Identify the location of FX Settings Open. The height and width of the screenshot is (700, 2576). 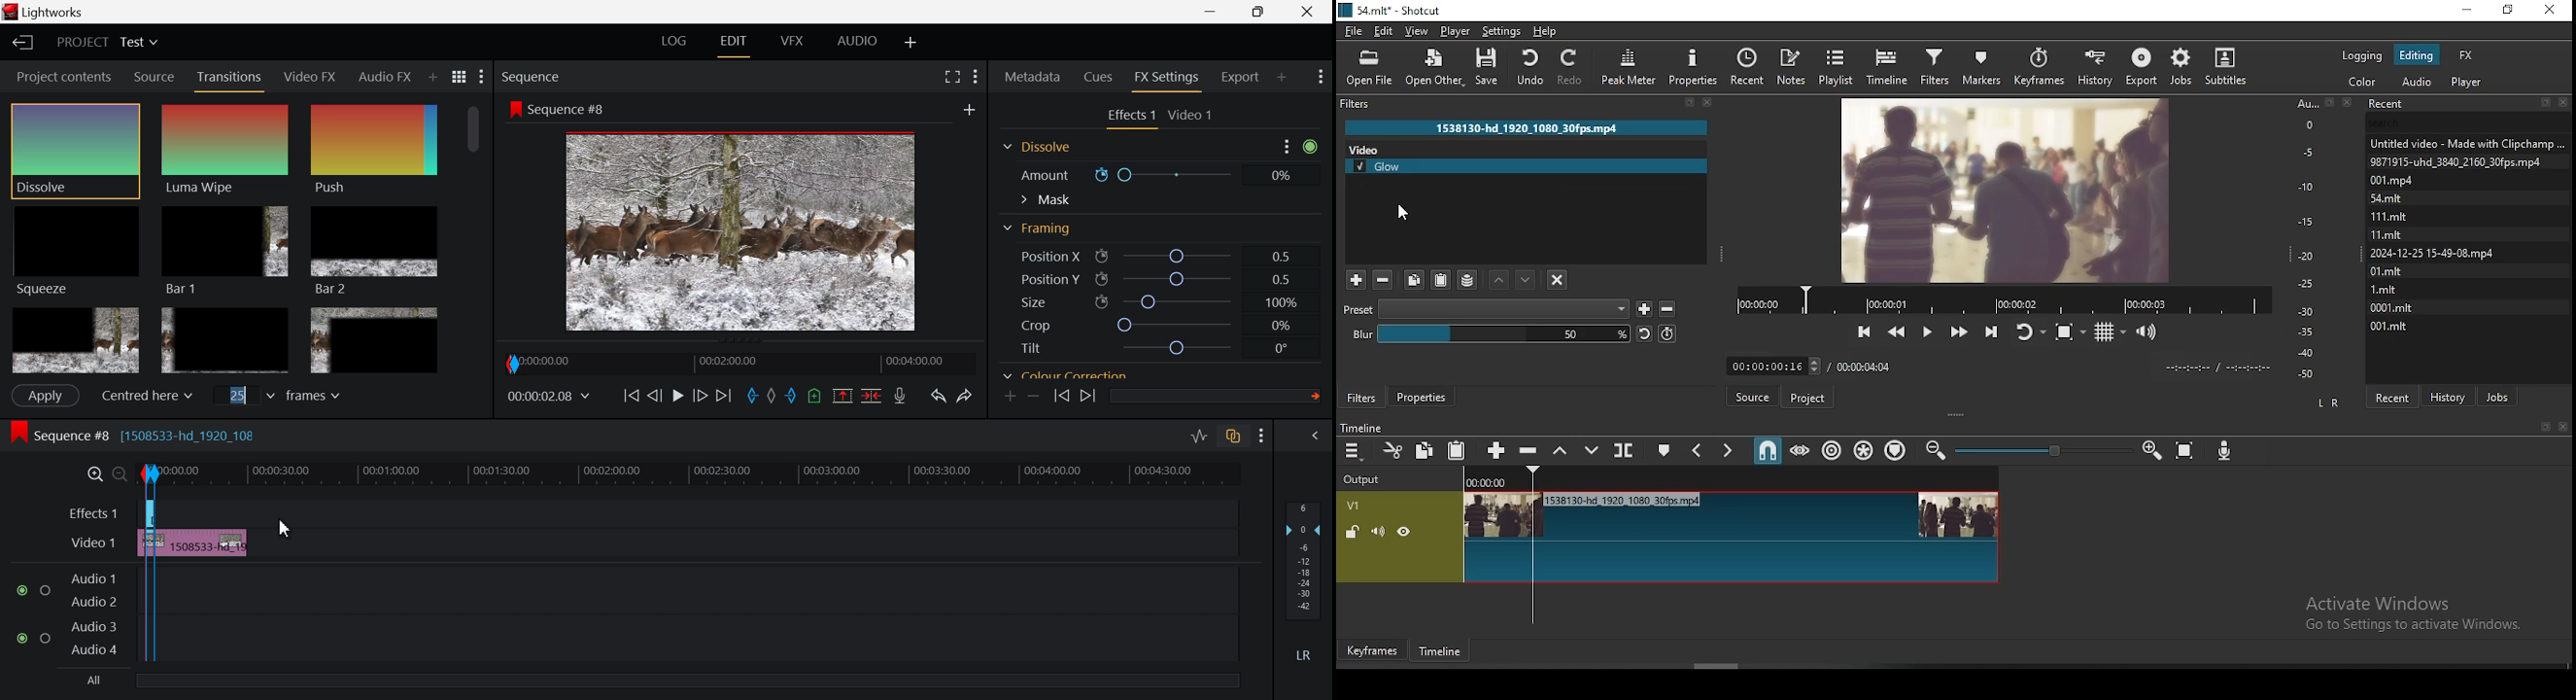
(1167, 79).